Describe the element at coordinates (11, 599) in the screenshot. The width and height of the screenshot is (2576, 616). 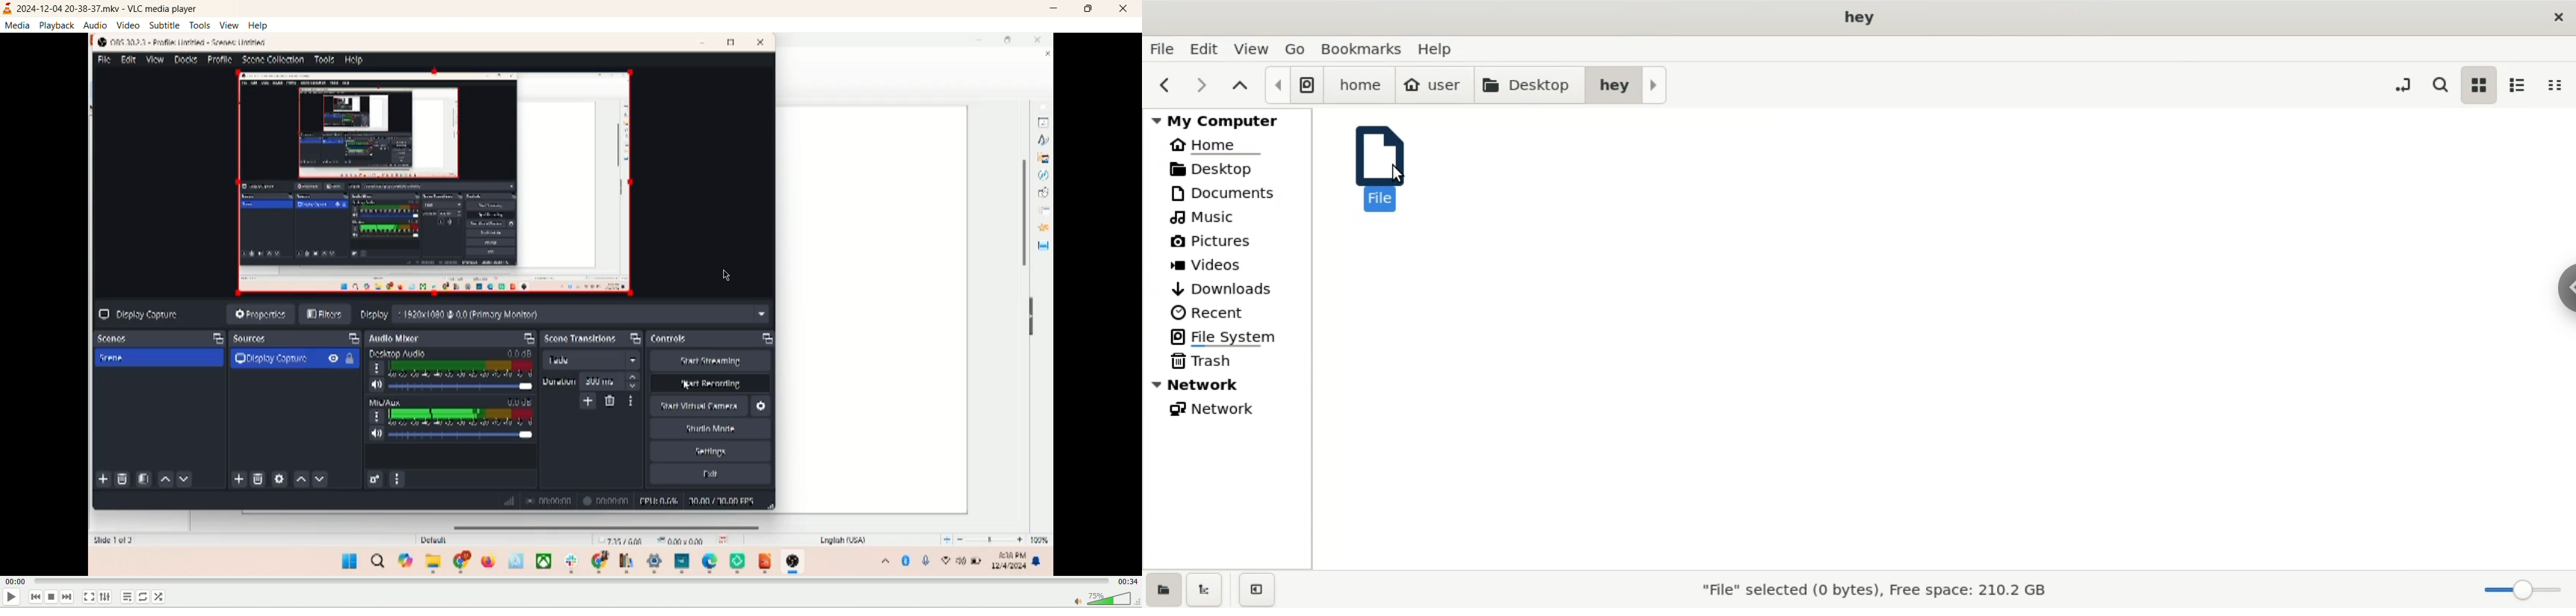
I see `play/pause` at that location.